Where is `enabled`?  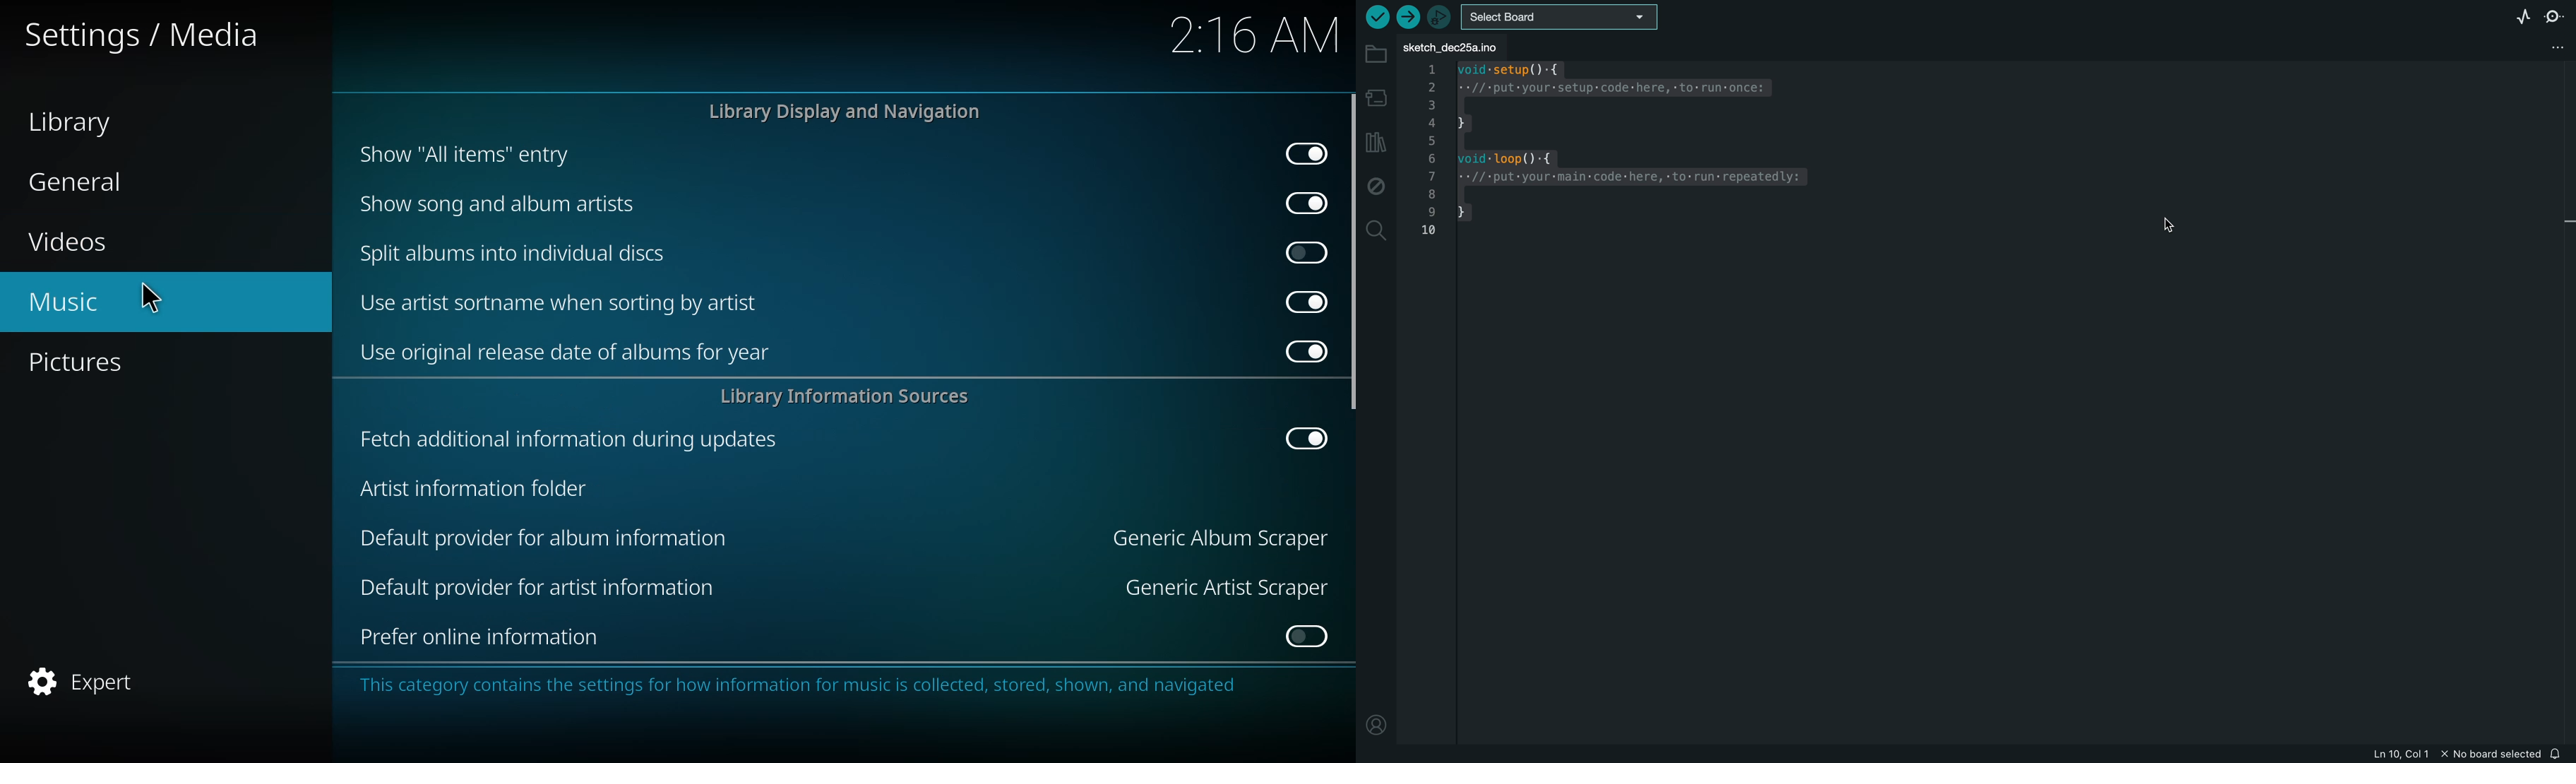 enabled is located at coordinates (1302, 301).